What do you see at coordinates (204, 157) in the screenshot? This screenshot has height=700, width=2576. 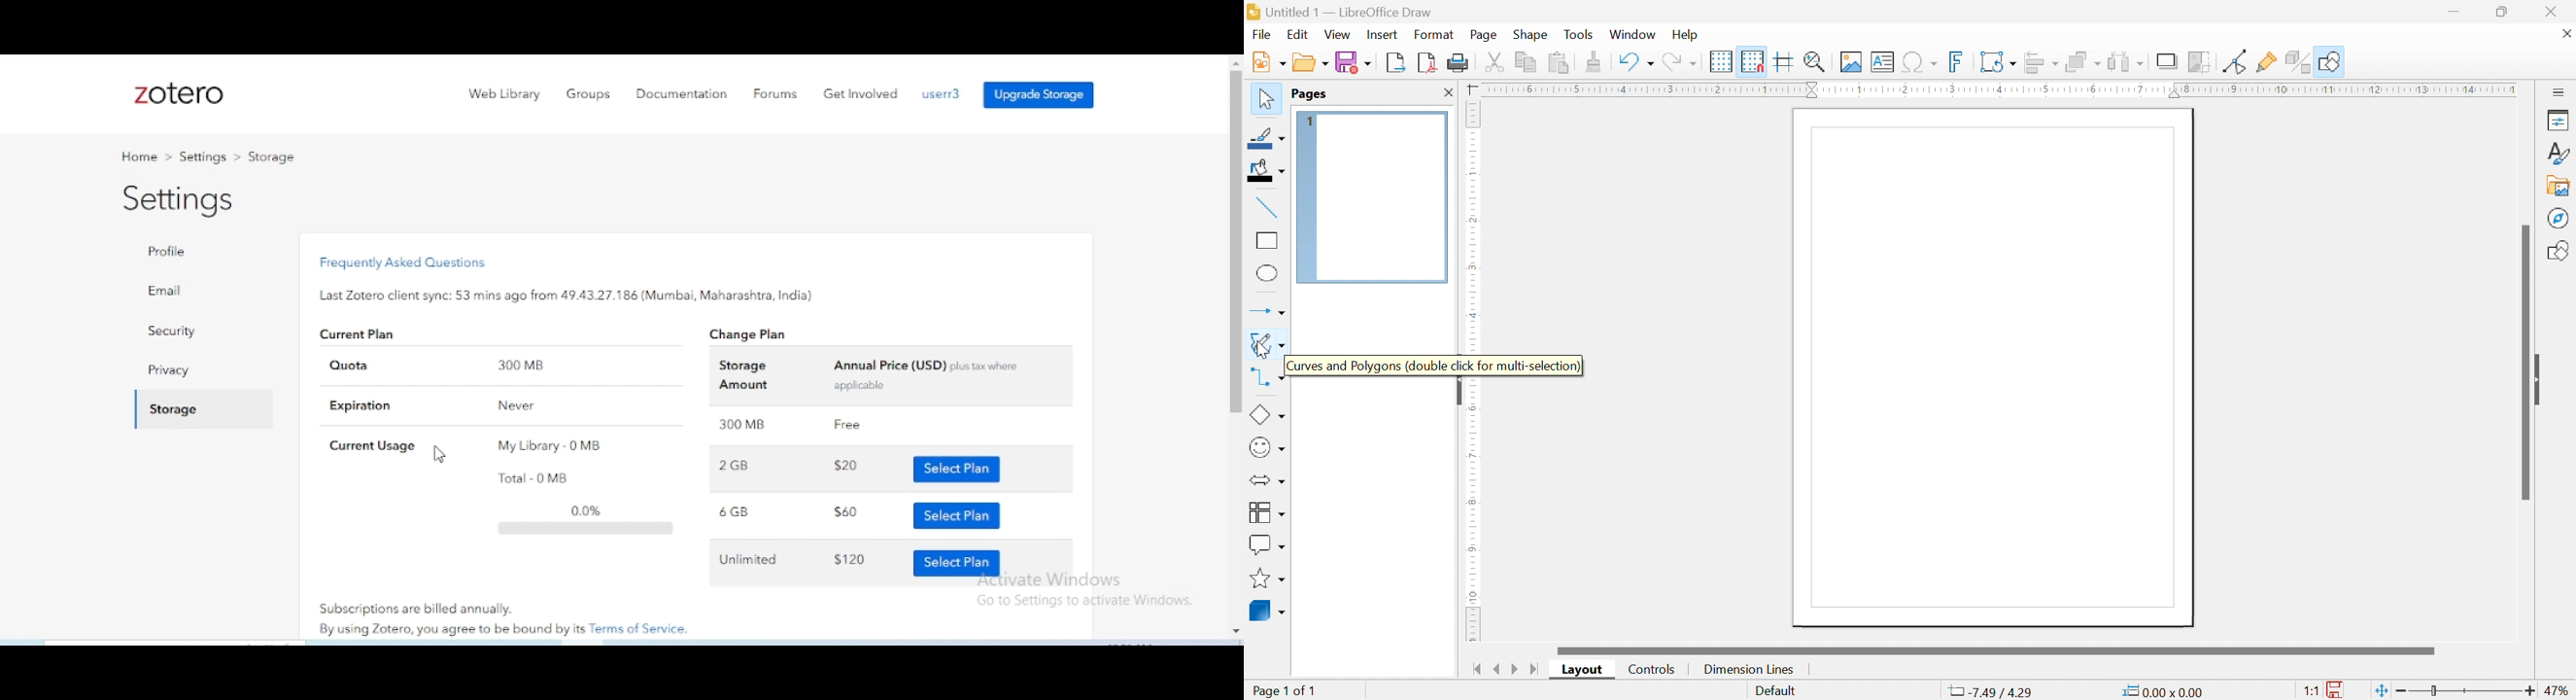 I see `settings` at bounding box center [204, 157].